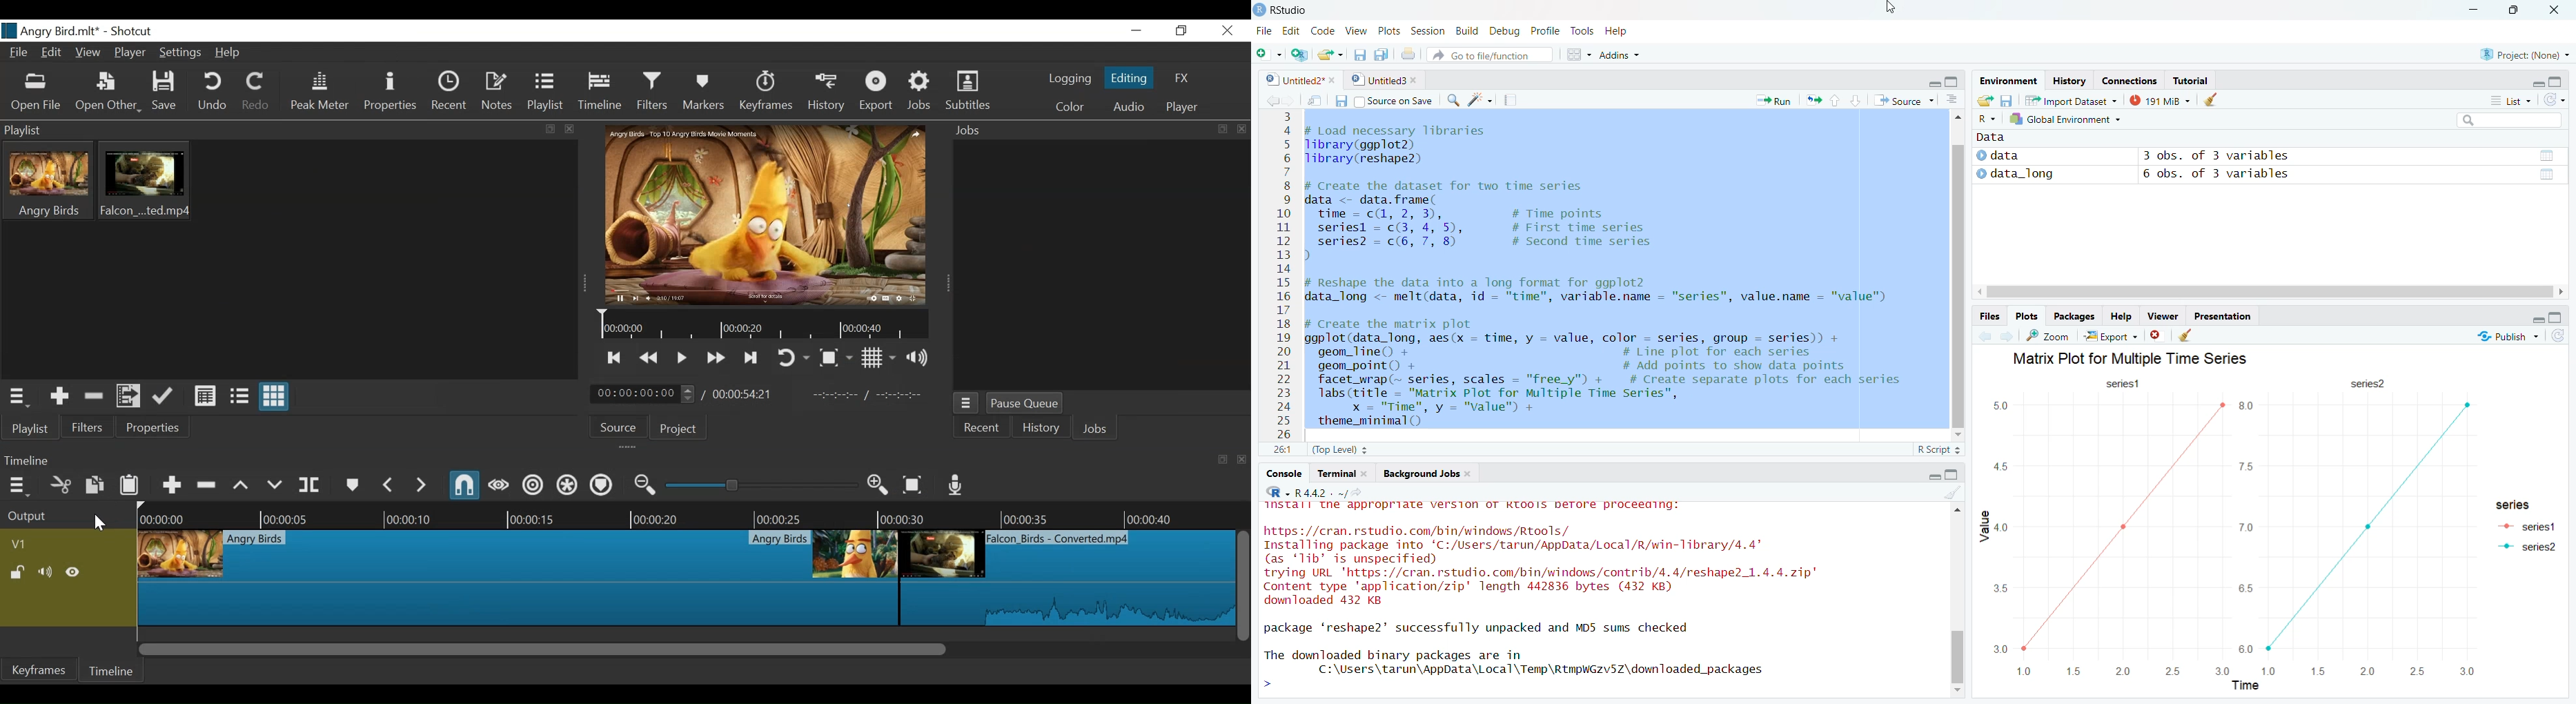  What do you see at coordinates (2121, 315) in the screenshot?
I see `Help` at bounding box center [2121, 315].